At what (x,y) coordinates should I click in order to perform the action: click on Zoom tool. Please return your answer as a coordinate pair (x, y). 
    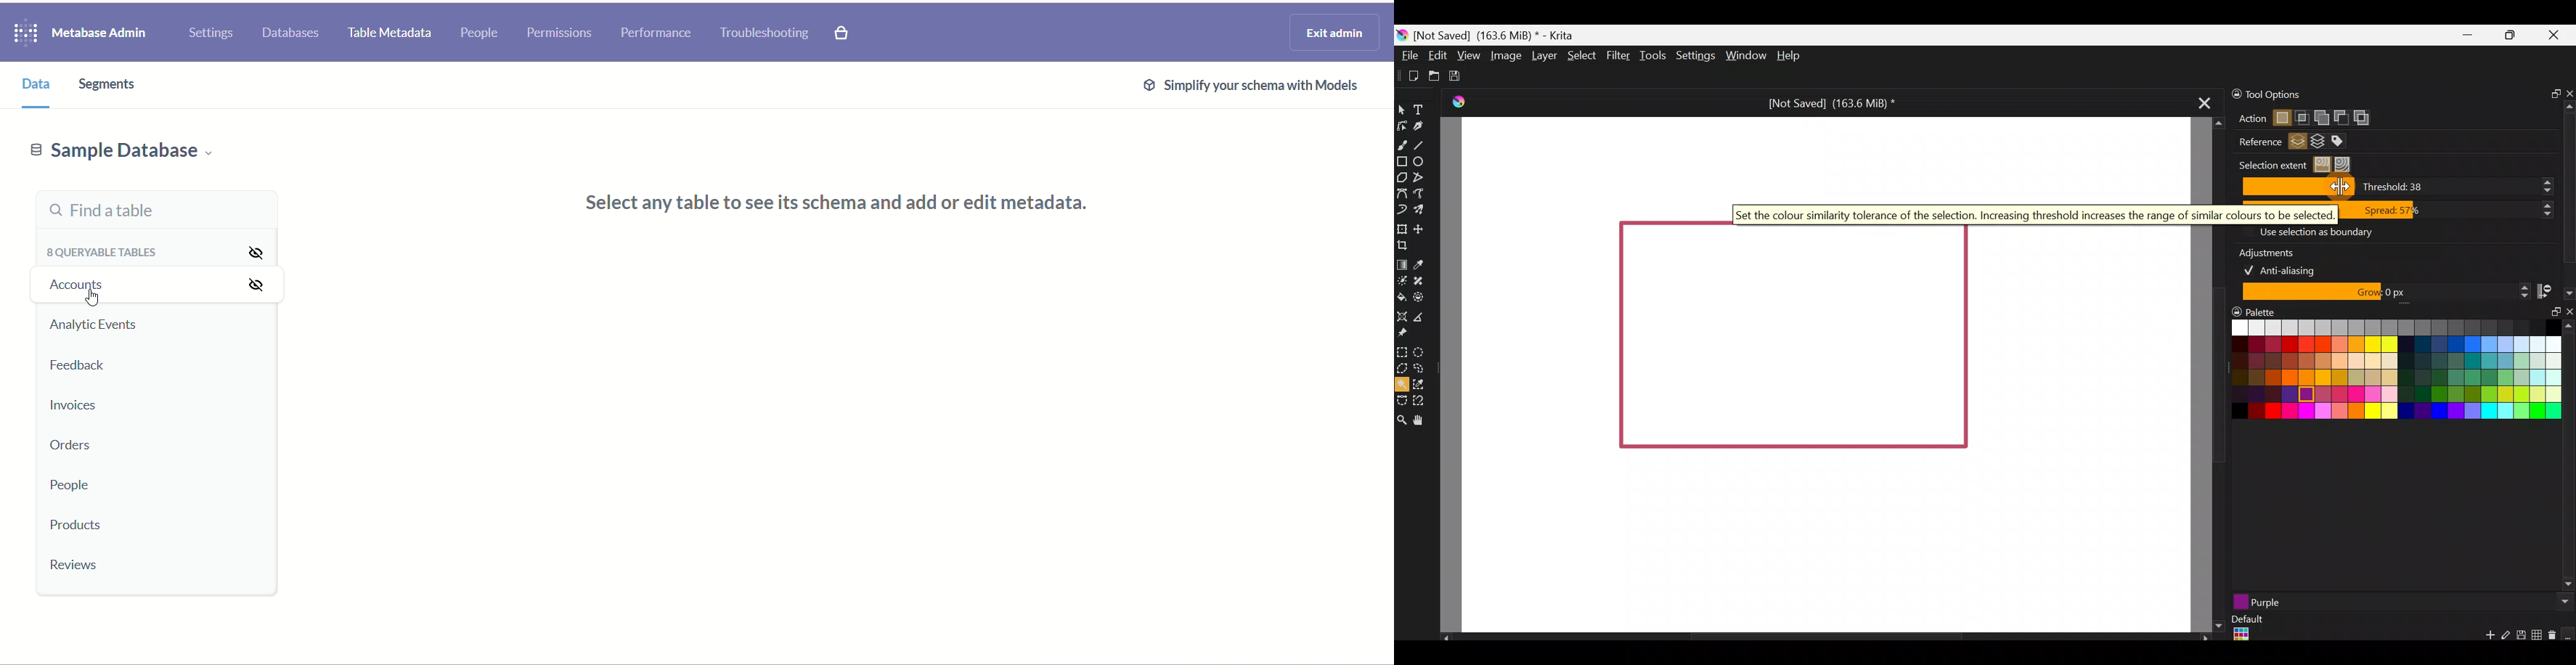
    Looking at the image, I should click on (1401, 419).